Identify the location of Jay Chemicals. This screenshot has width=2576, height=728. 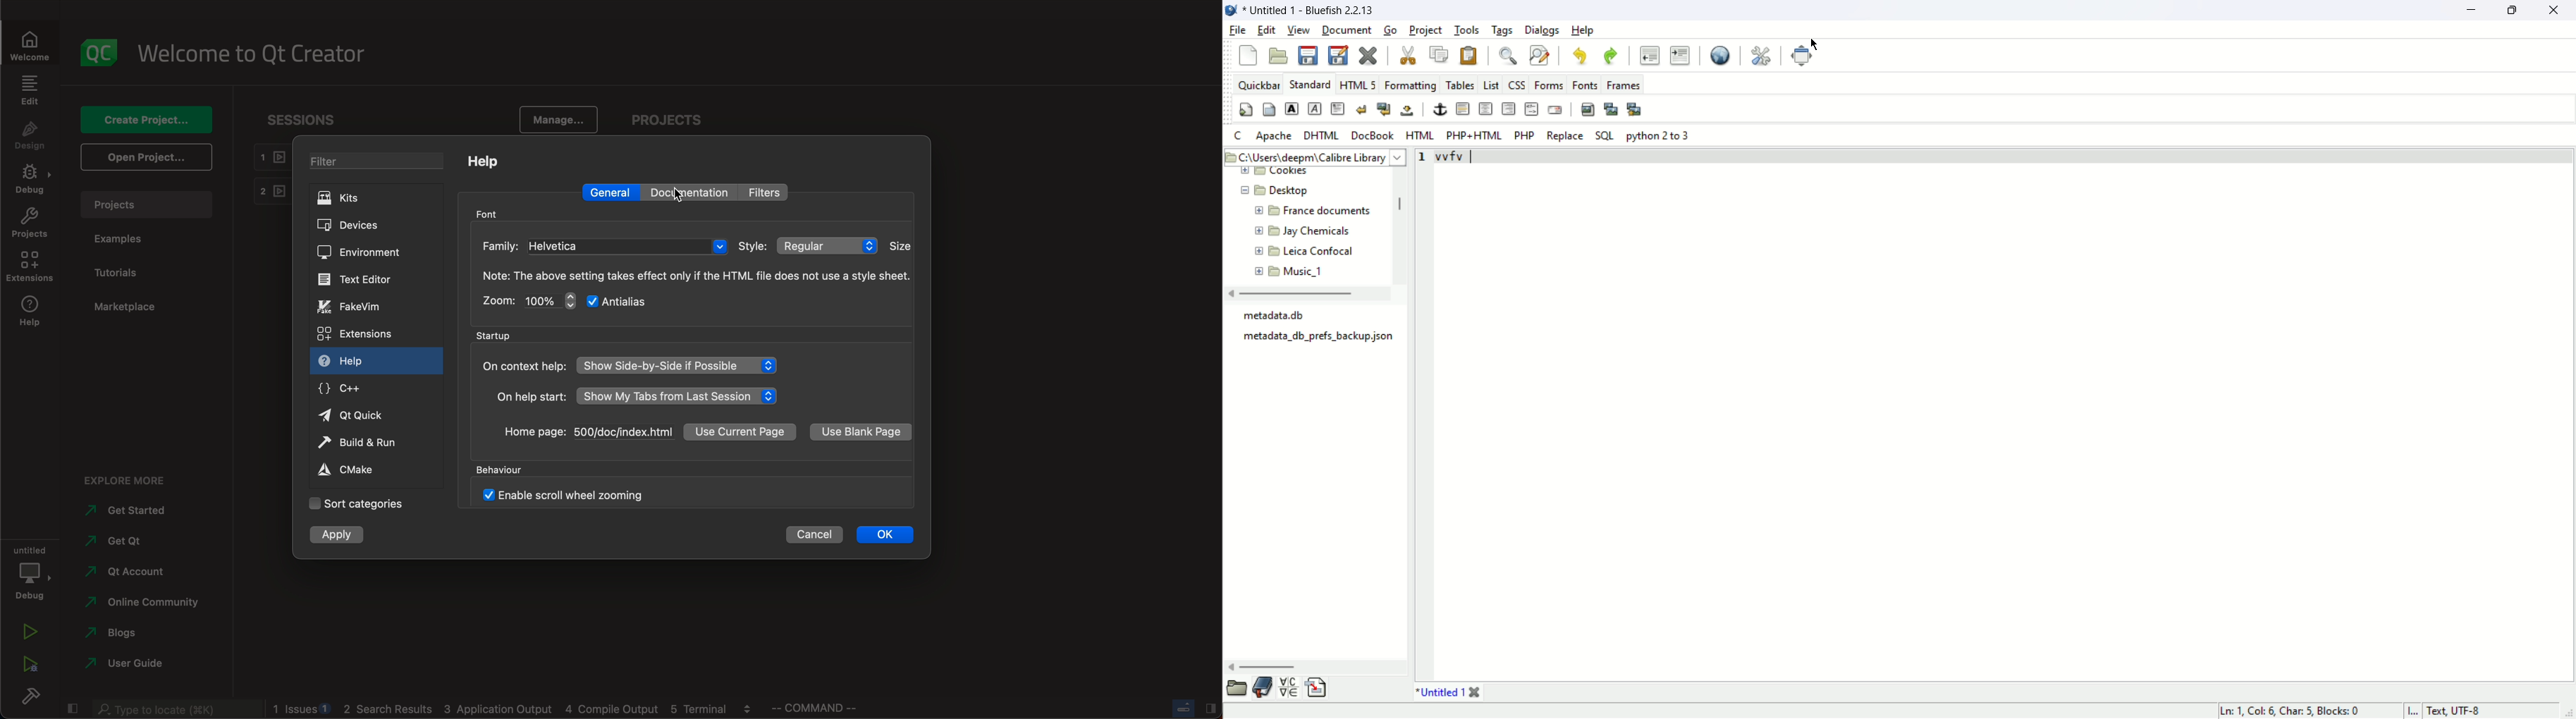
(1320, 231).